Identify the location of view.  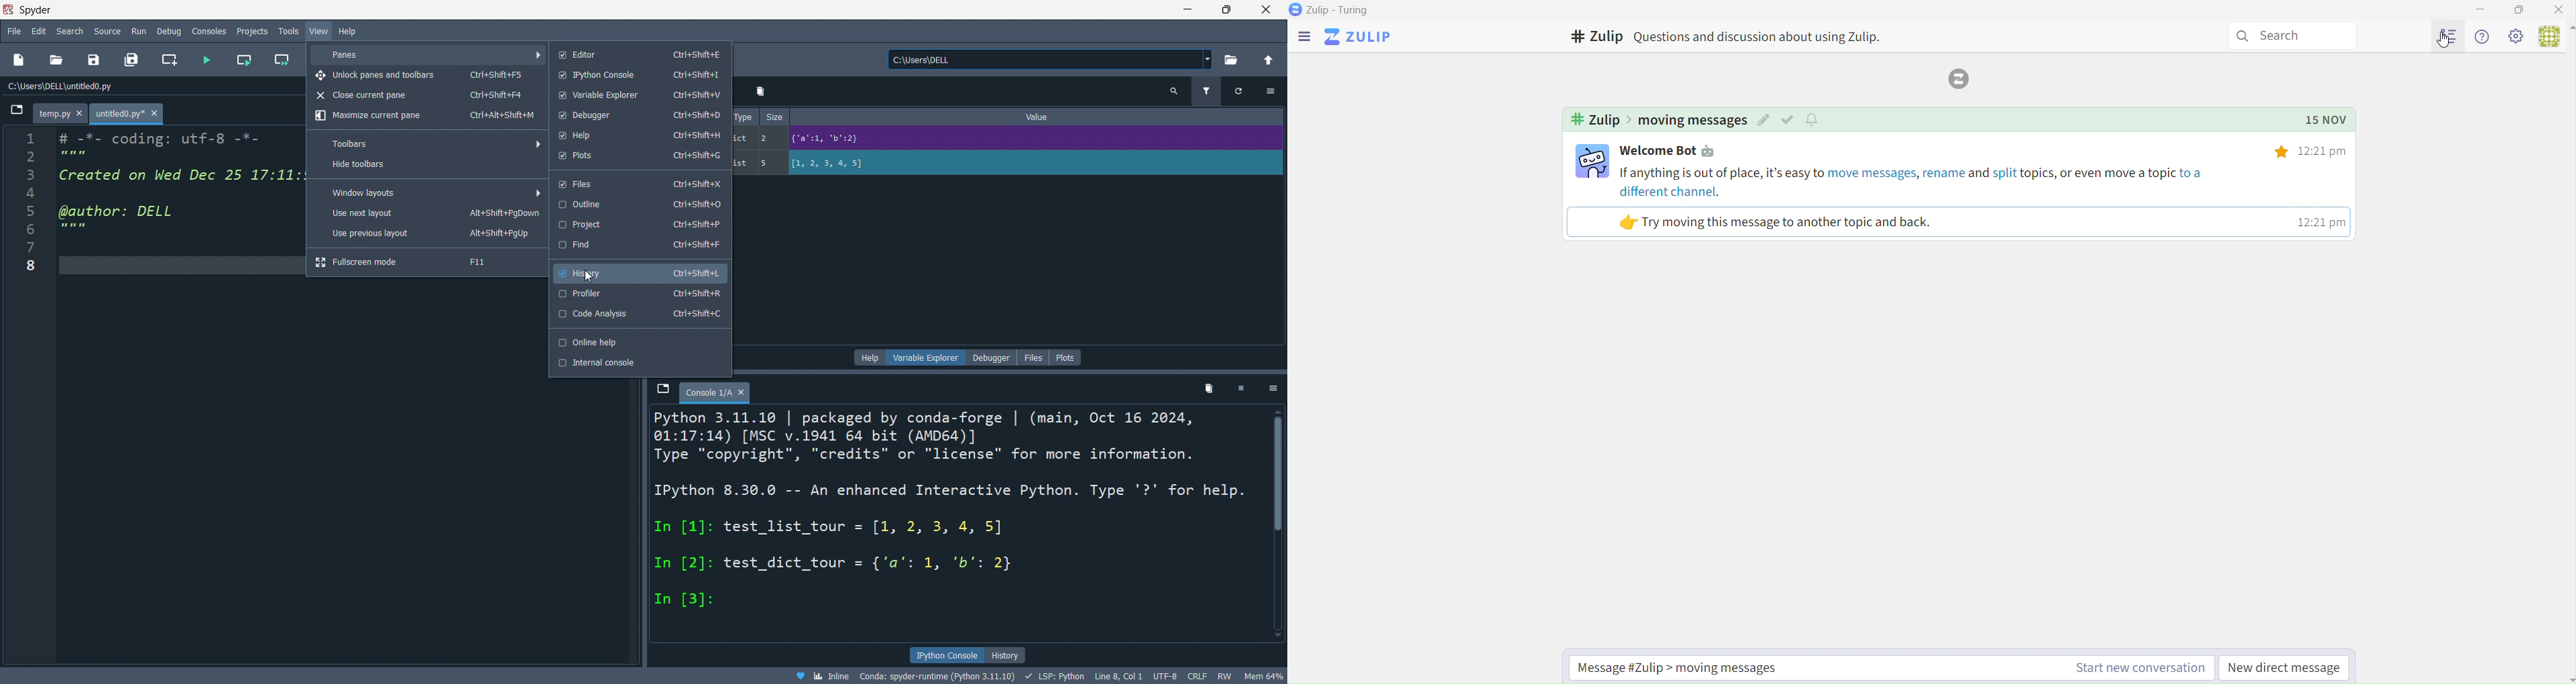
(318, 32).